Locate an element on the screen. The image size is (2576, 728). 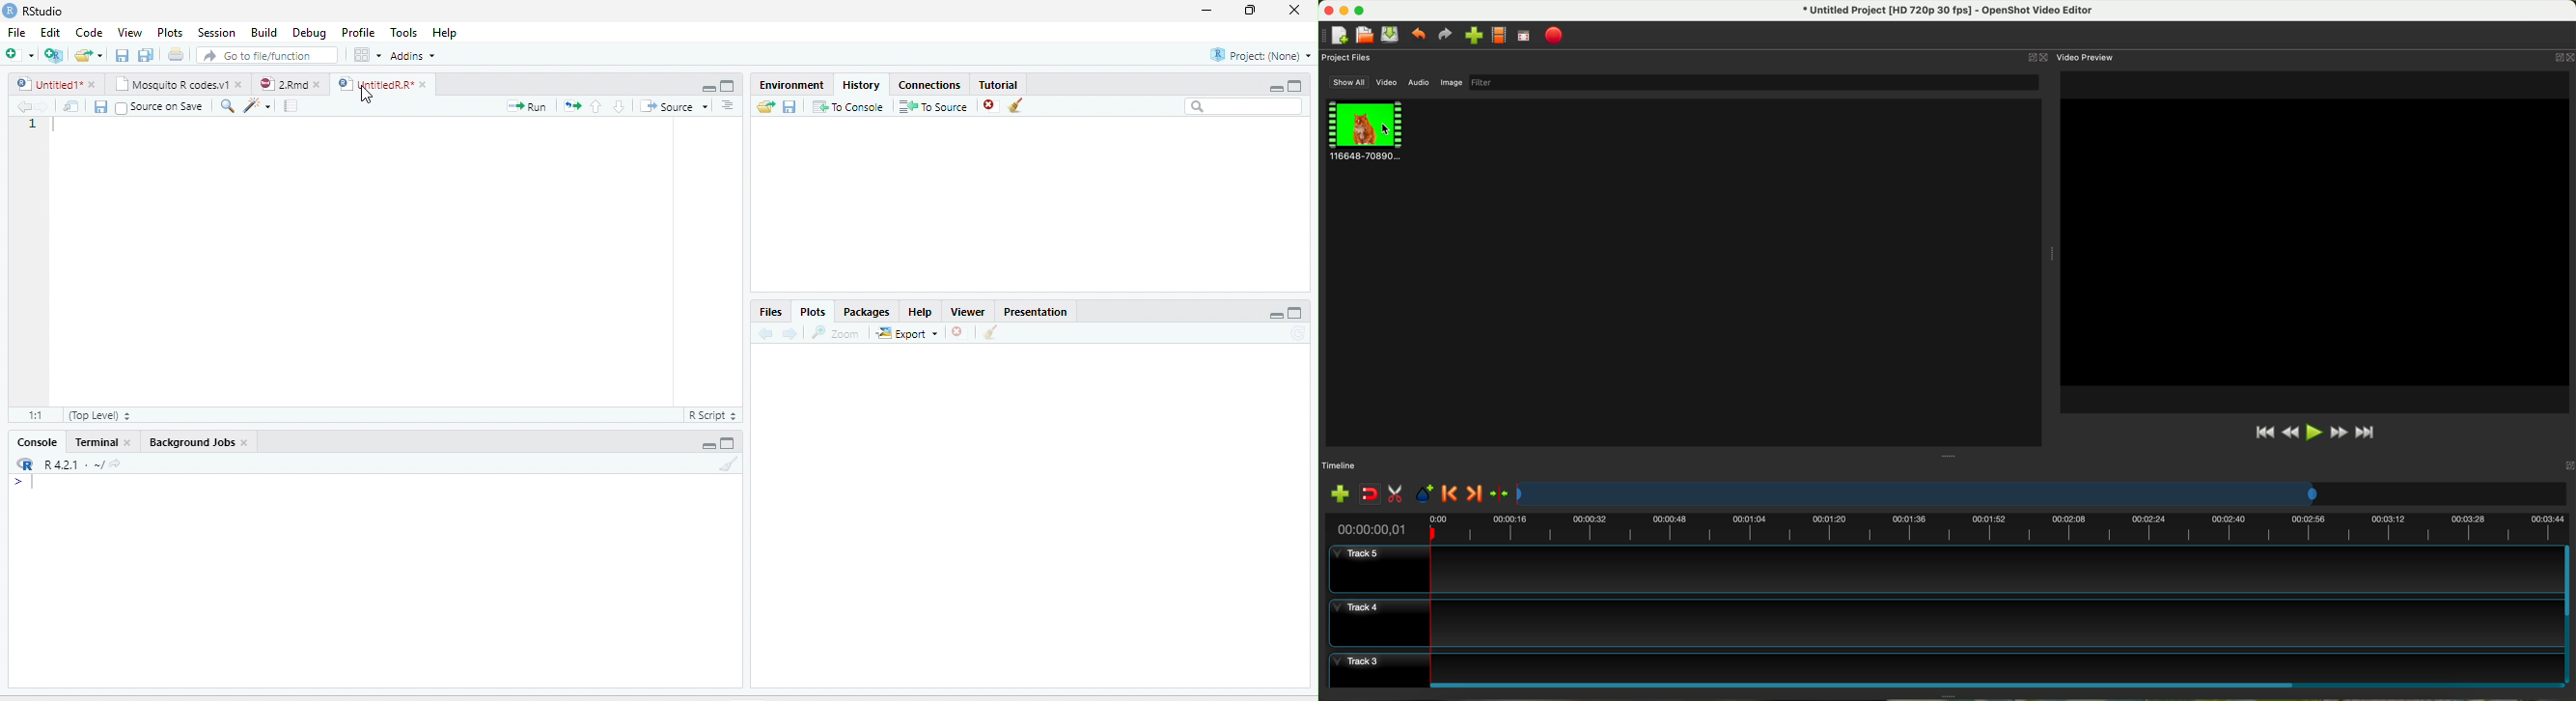
Next plot is located at coordinates (789, 333).